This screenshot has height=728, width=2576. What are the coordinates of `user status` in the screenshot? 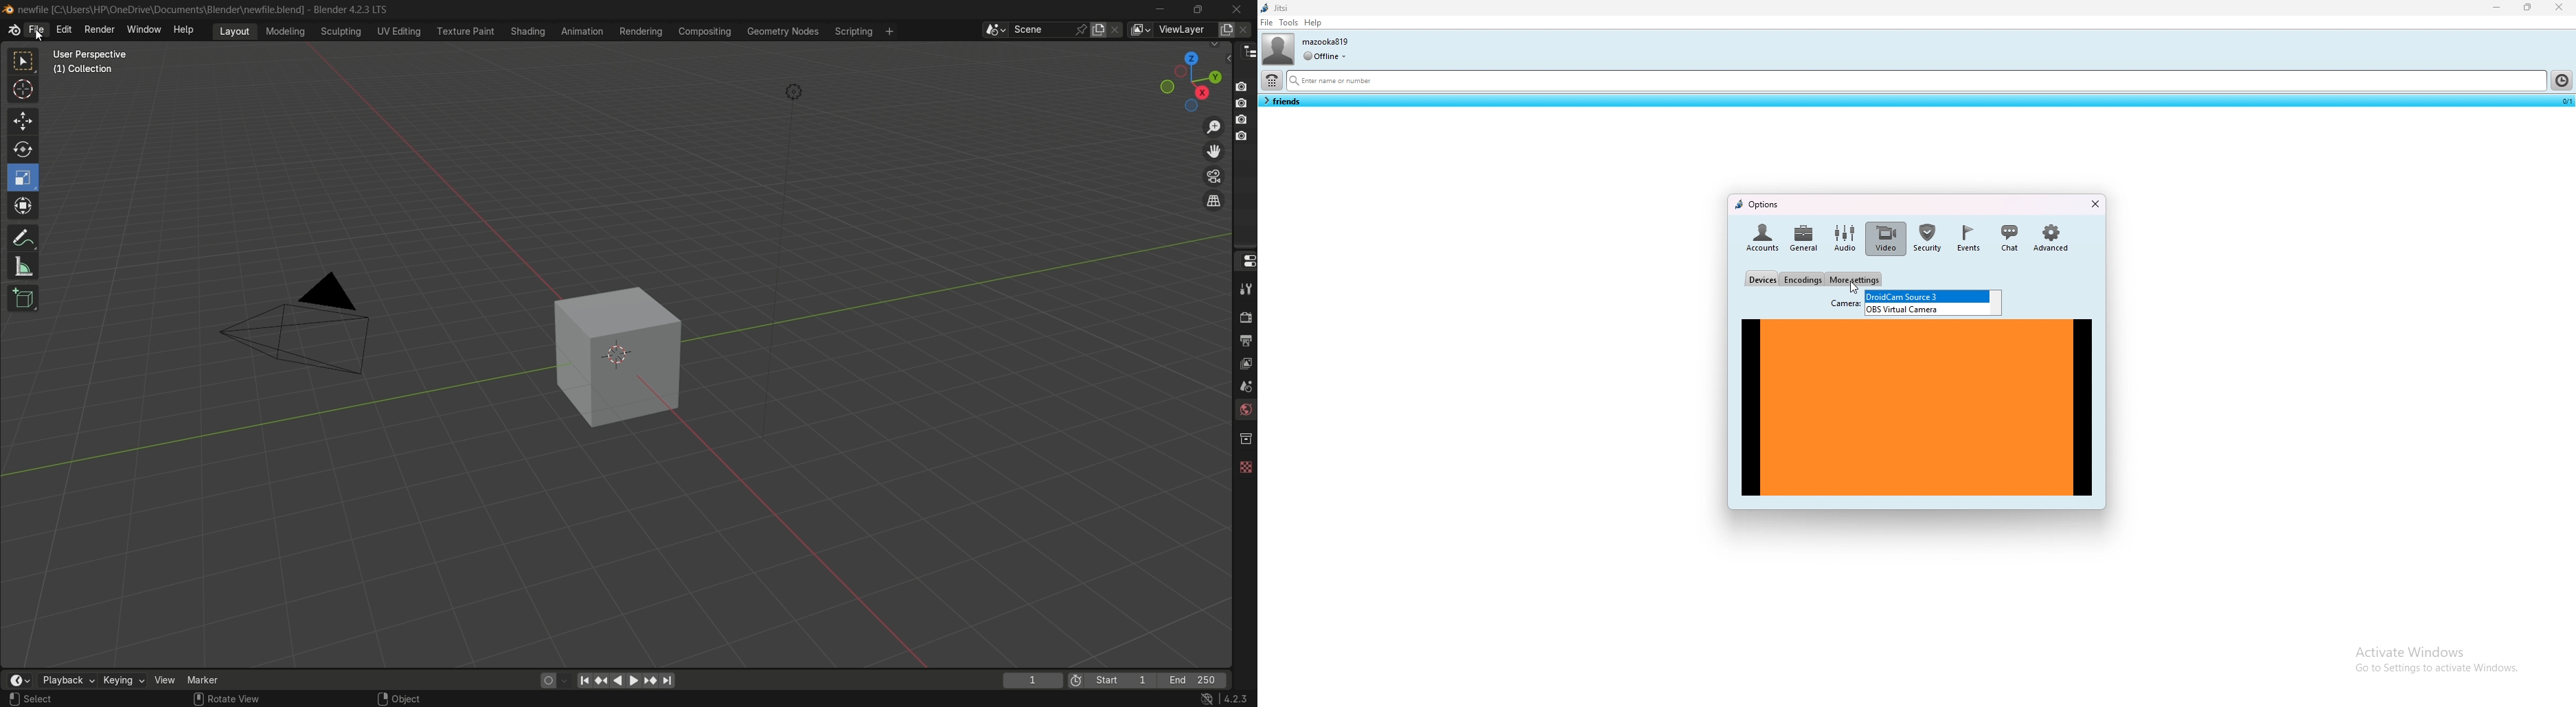 It's located at (1325, 56).